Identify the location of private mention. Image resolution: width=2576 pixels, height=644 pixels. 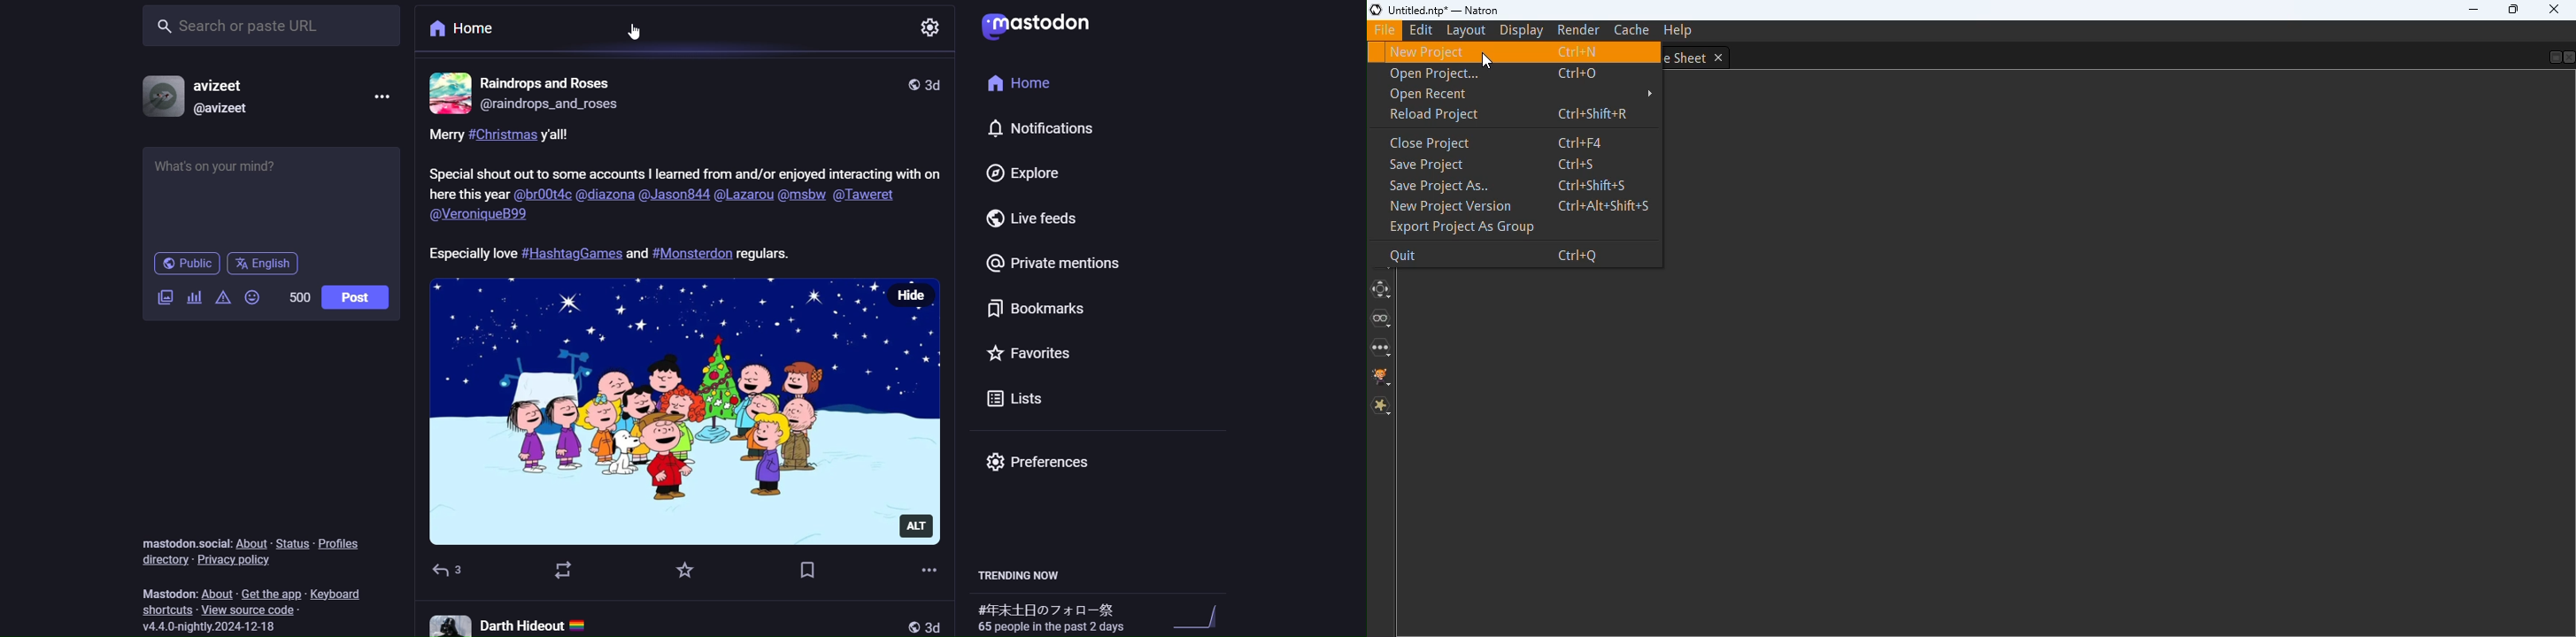
(1045, 262).